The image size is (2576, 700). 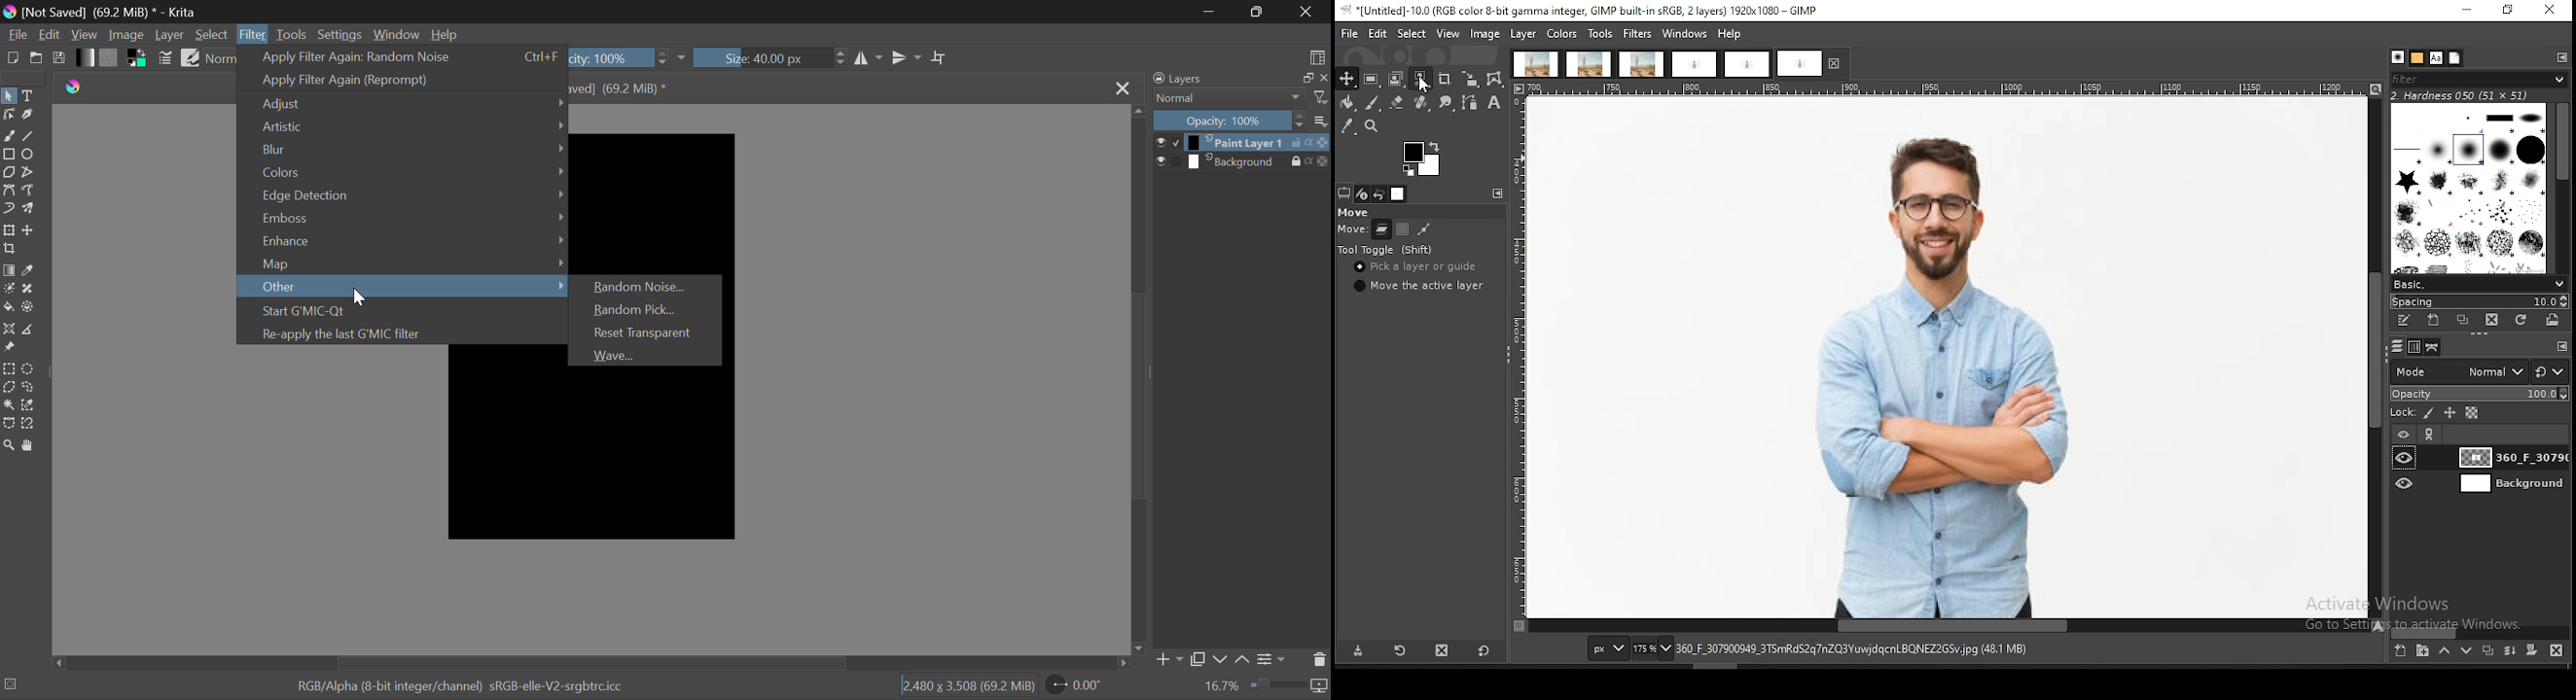 I want to click on merge layers, so click(x=2510, y=649).